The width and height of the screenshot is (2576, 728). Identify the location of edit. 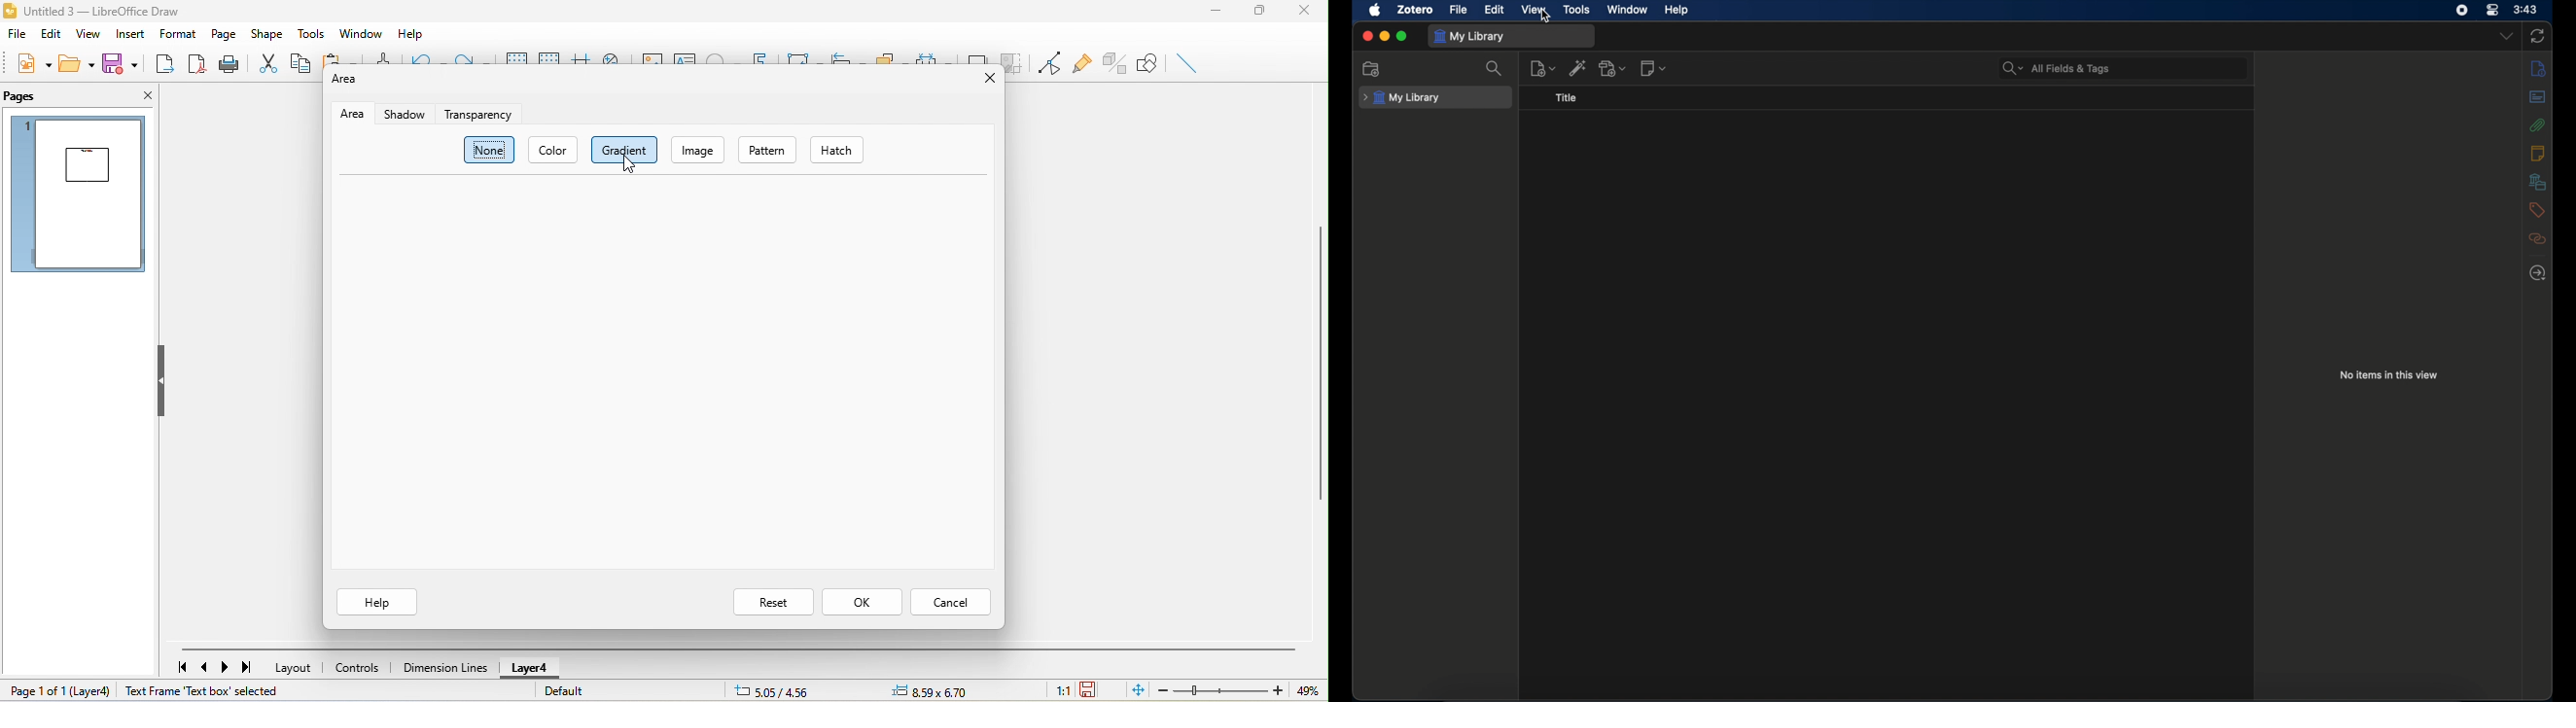
(52, 34).